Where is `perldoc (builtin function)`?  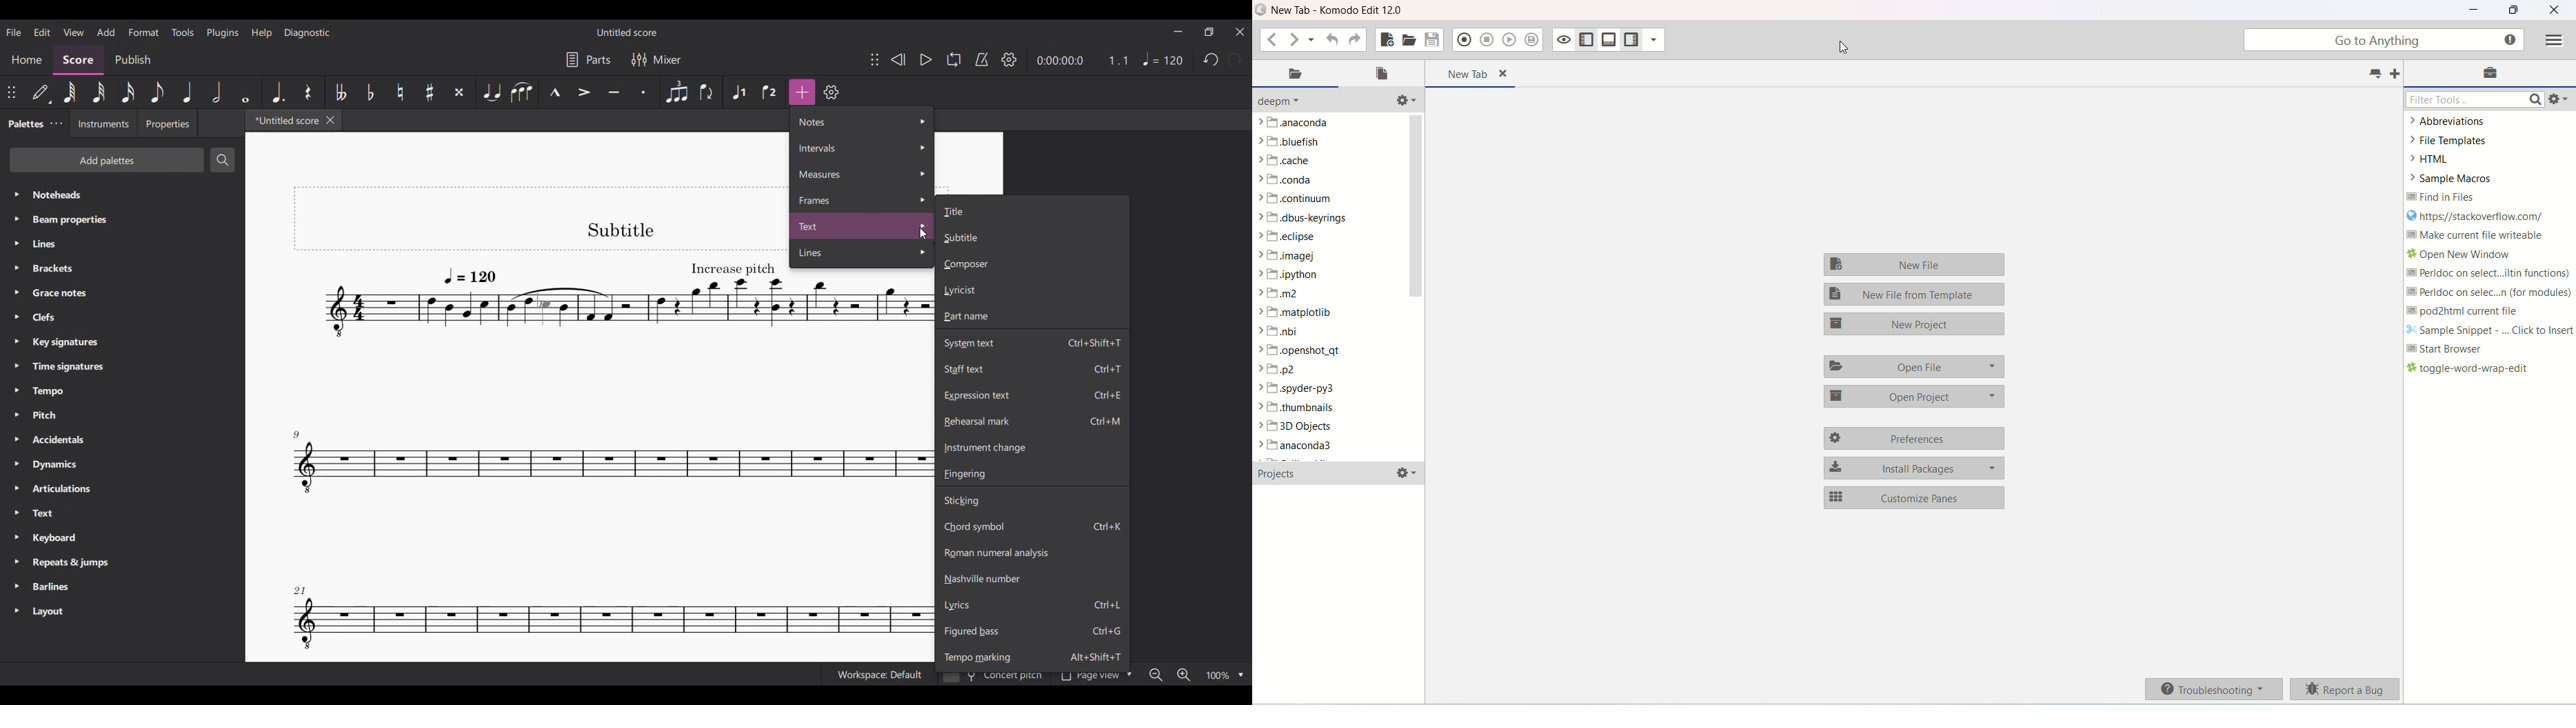
perldoc (builtin function) is located at coordinates (2490, 272).